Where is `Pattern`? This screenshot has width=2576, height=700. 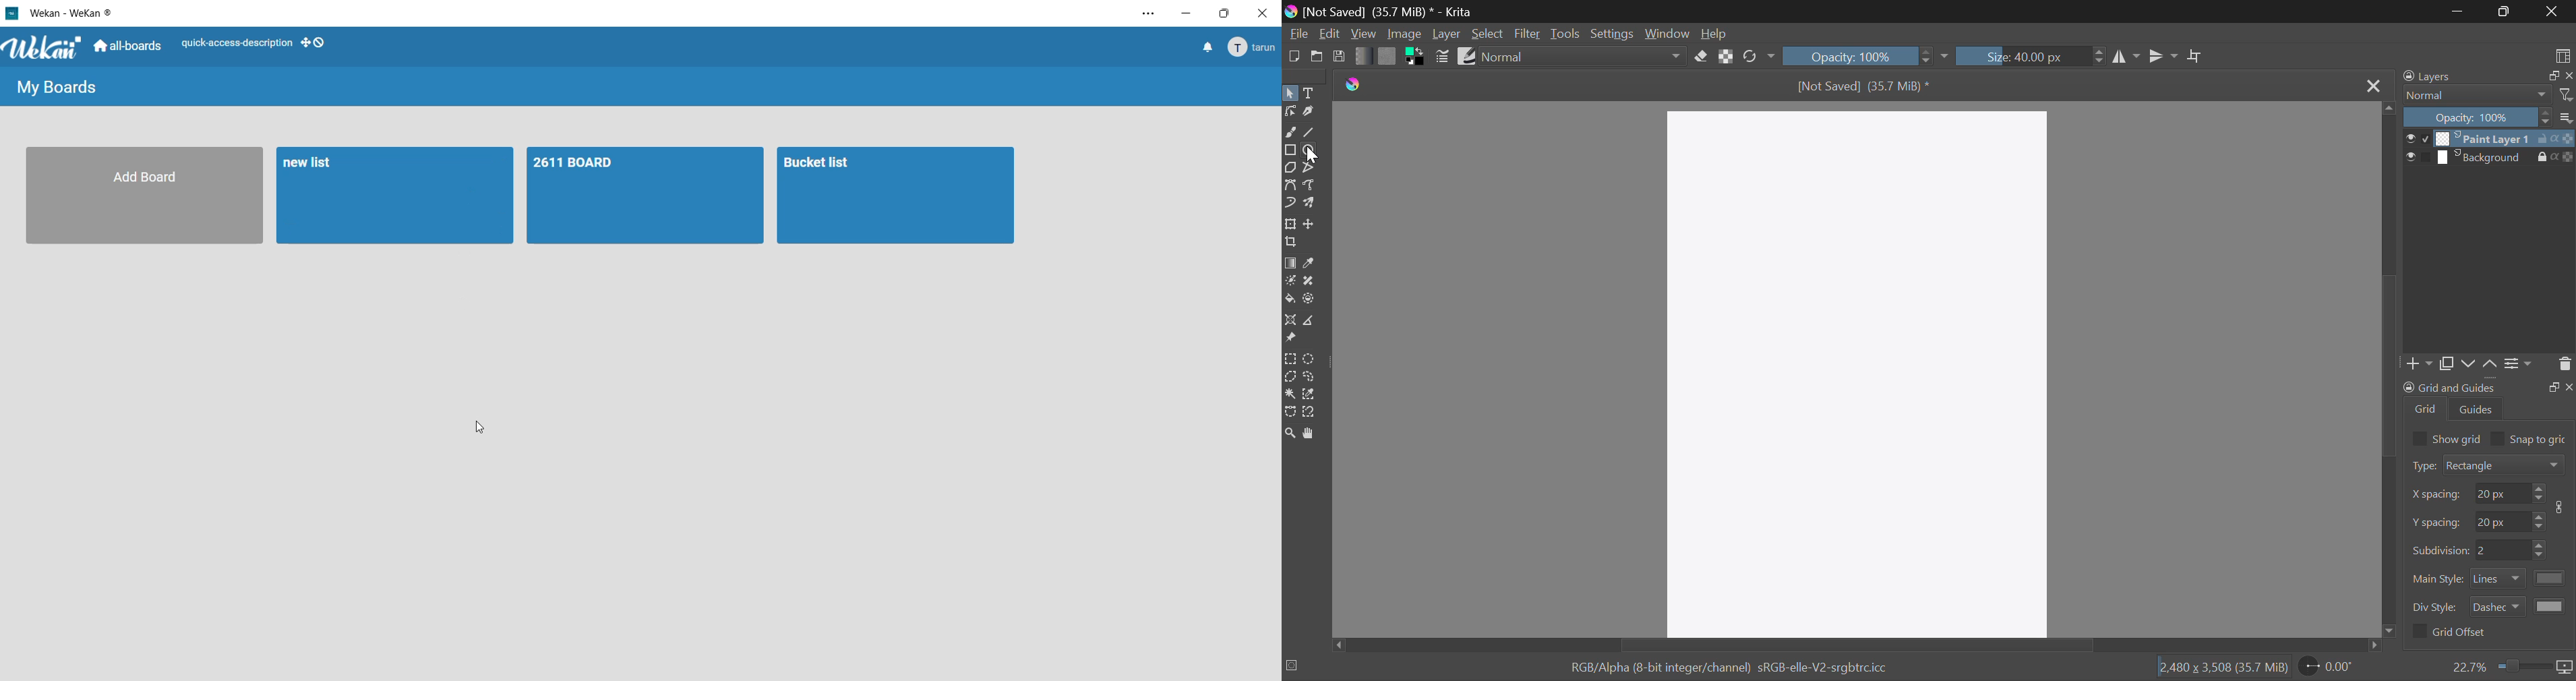 Pattern is located at coordinates (1387, 58).